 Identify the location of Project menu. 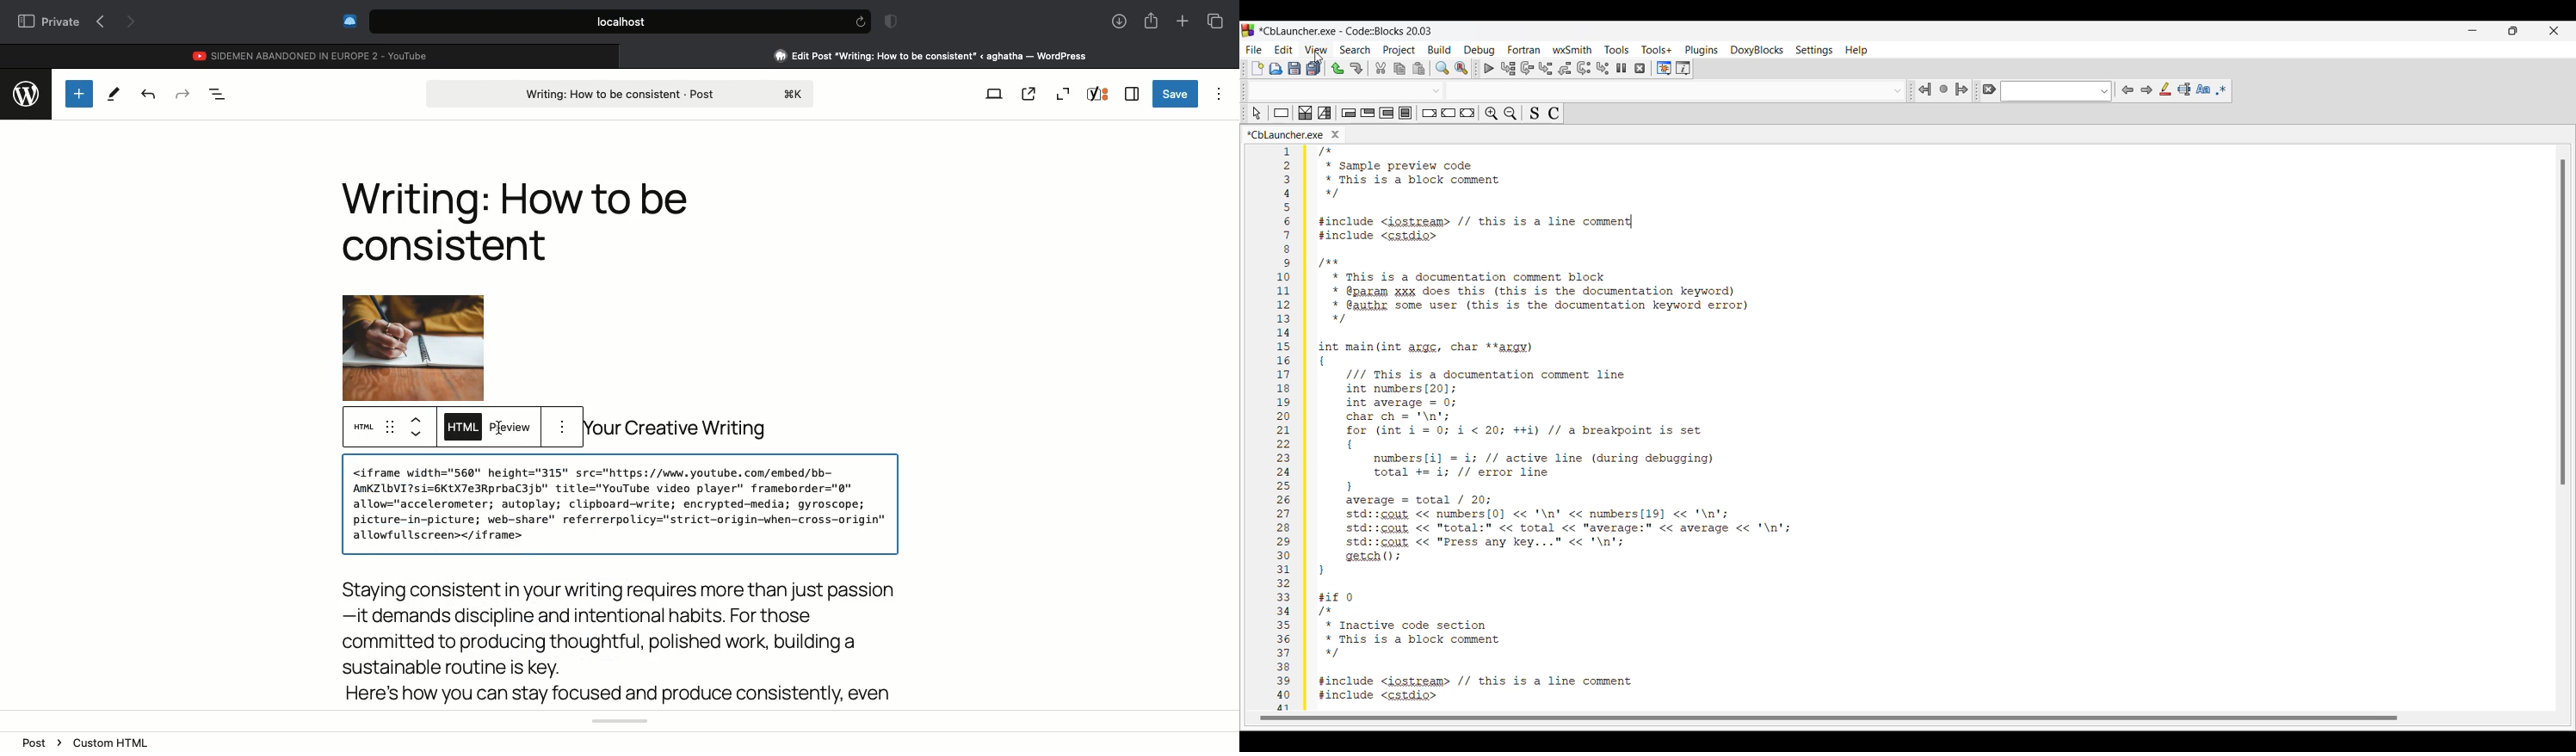
(1400, 50).